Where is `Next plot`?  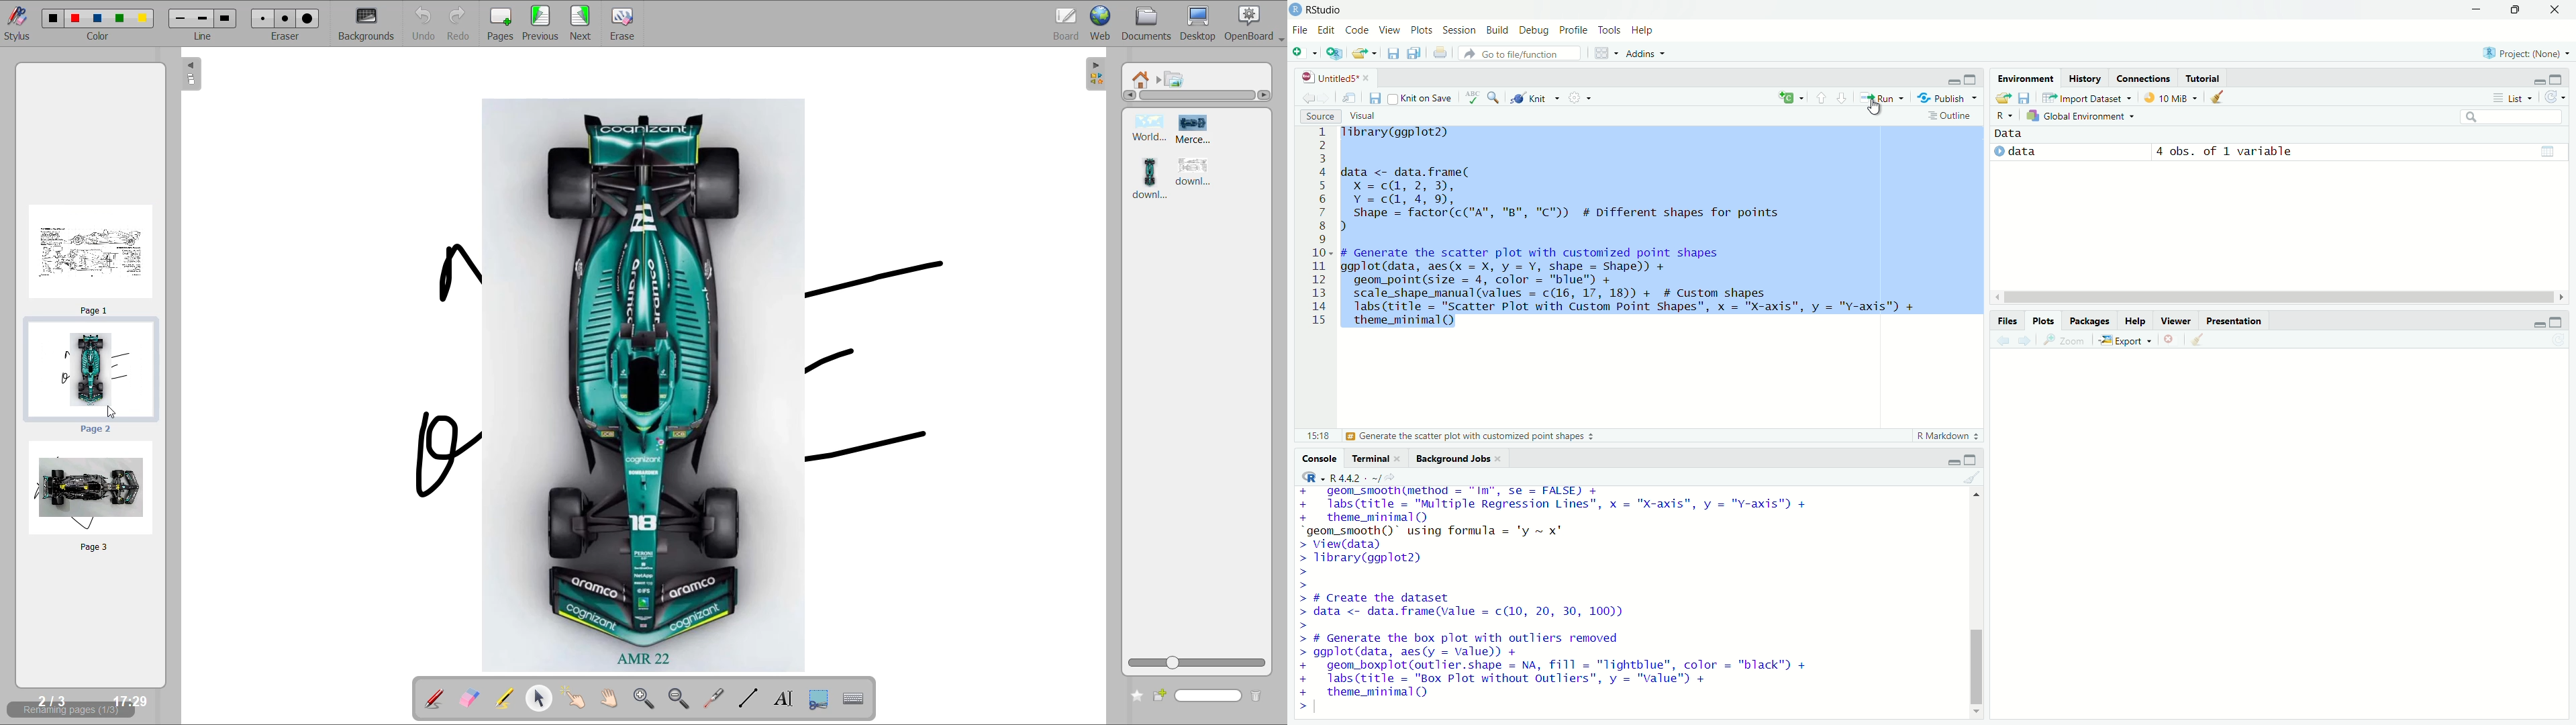 Next plot is located at coordinates (2024, 340).